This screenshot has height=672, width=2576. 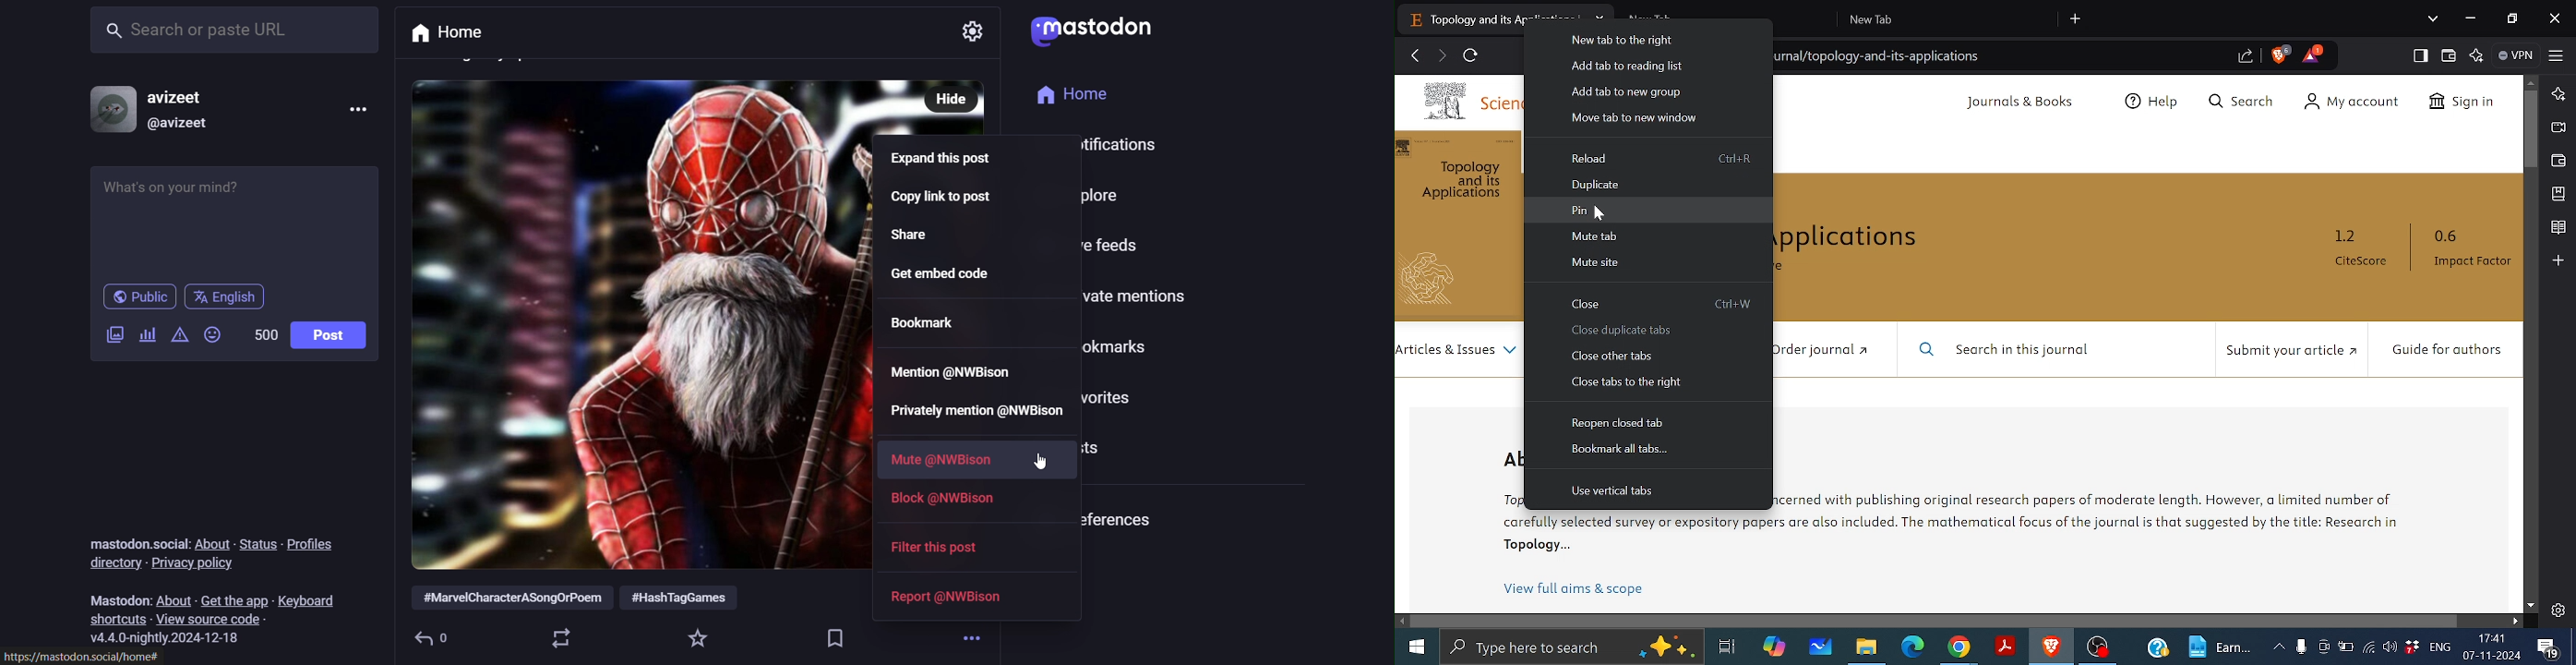 What do you see at coordinates (1731, 303) in the screenshot?
I see `Close shortcut Ctrl+W` at bounding box center [1731, 303].